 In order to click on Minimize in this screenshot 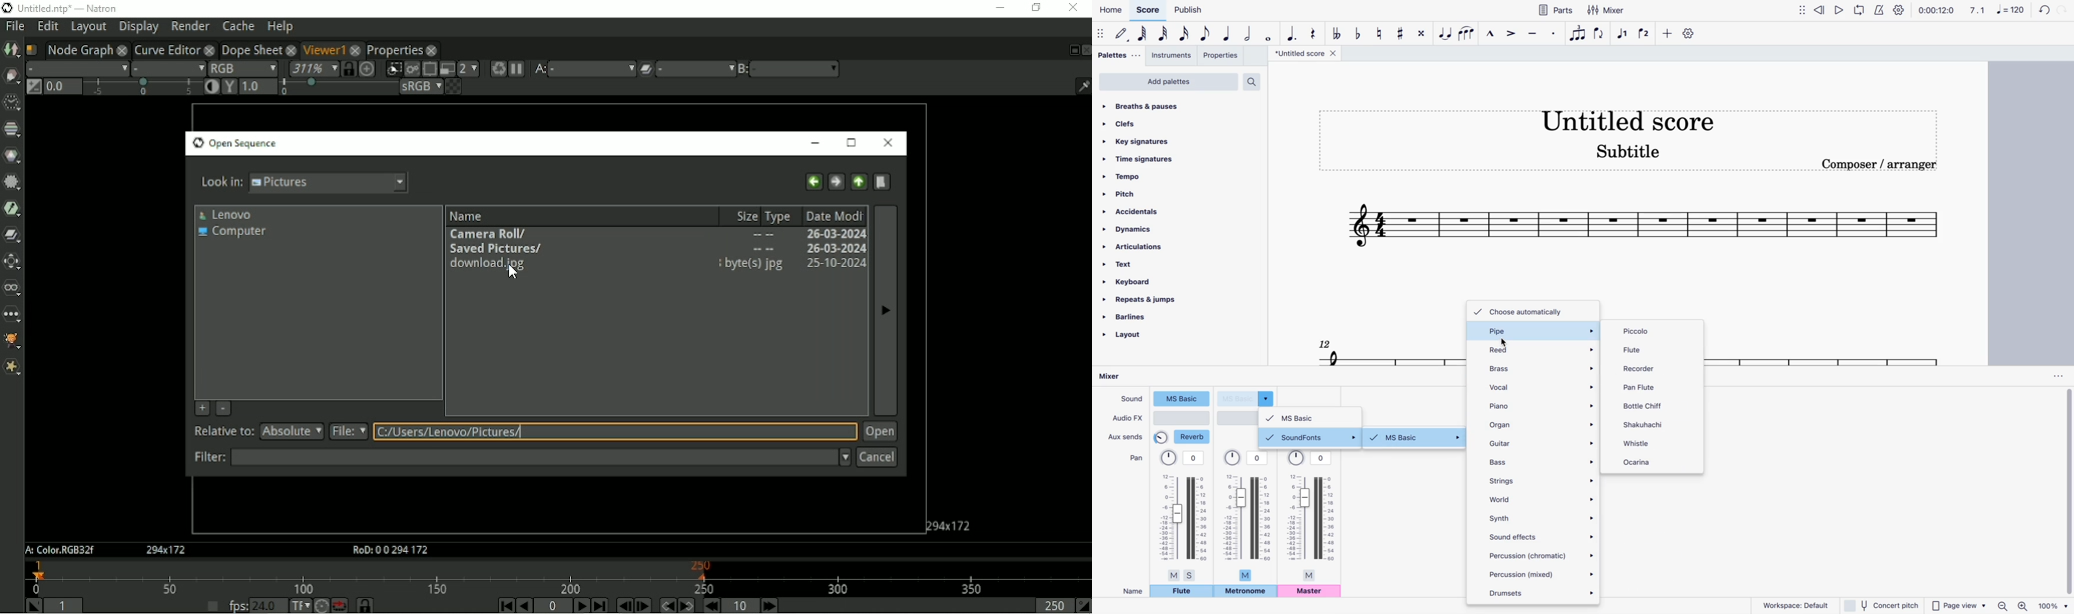, I will do `click(997, 10)`.